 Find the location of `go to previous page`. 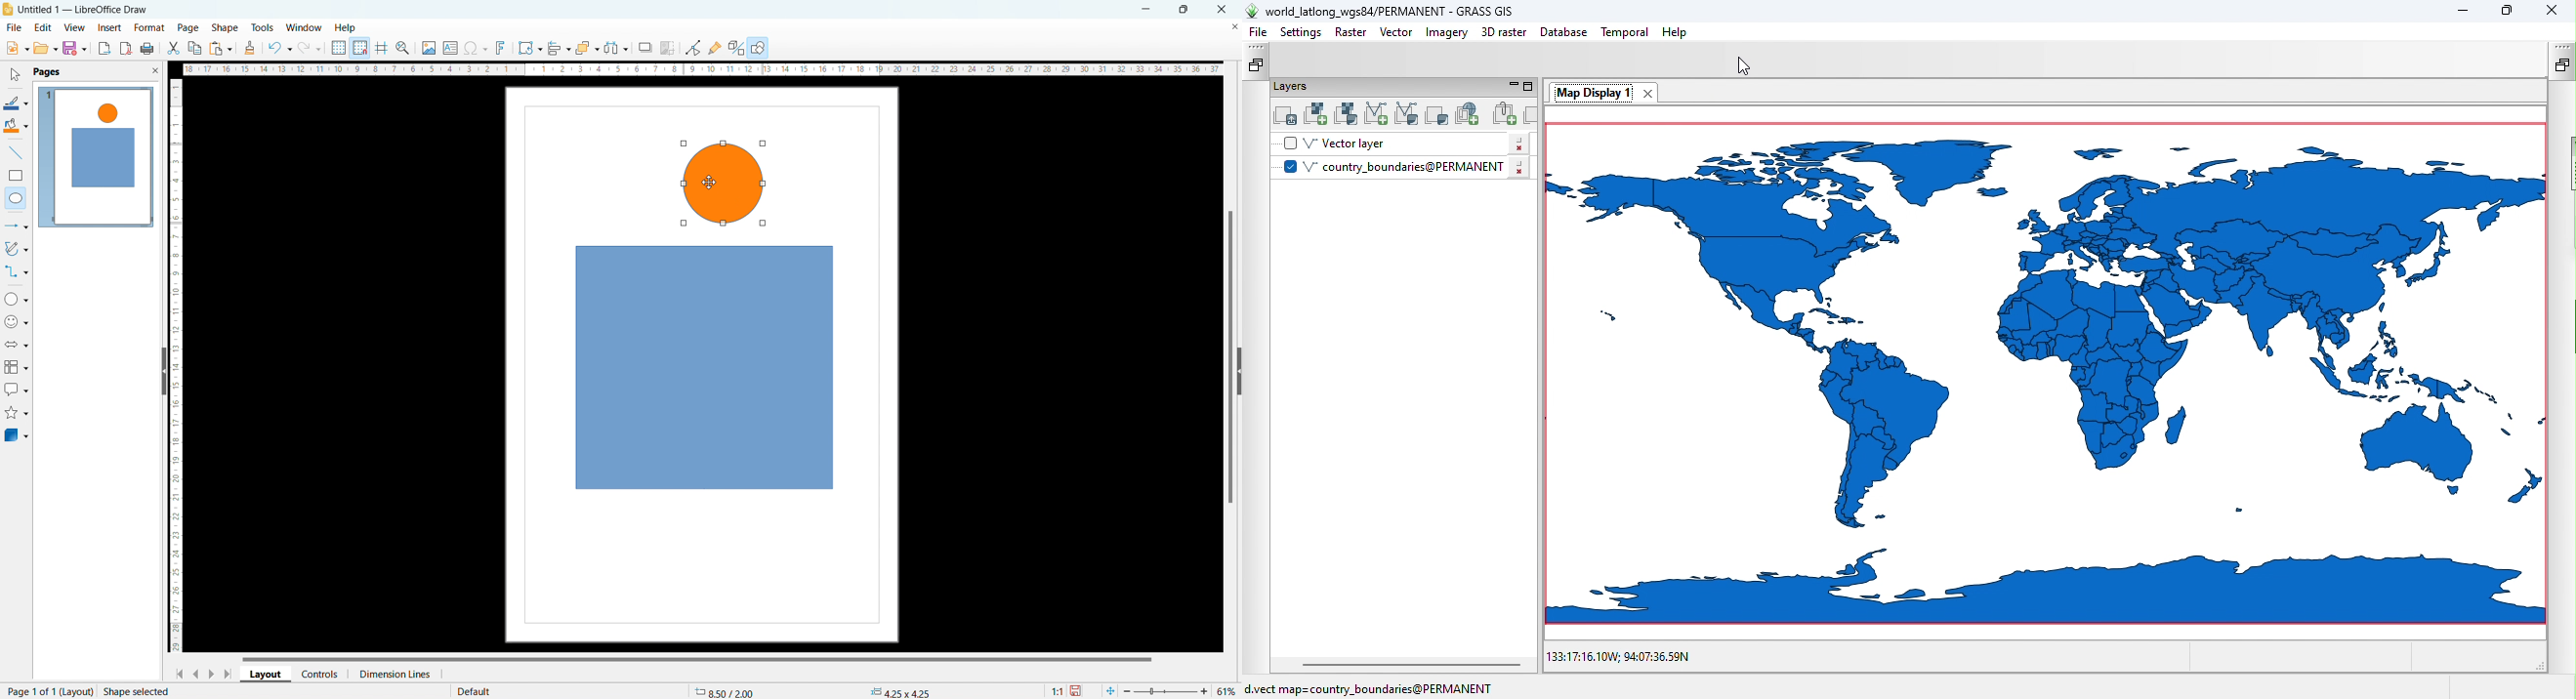

go to previous page is located at coordinates (196, 672).